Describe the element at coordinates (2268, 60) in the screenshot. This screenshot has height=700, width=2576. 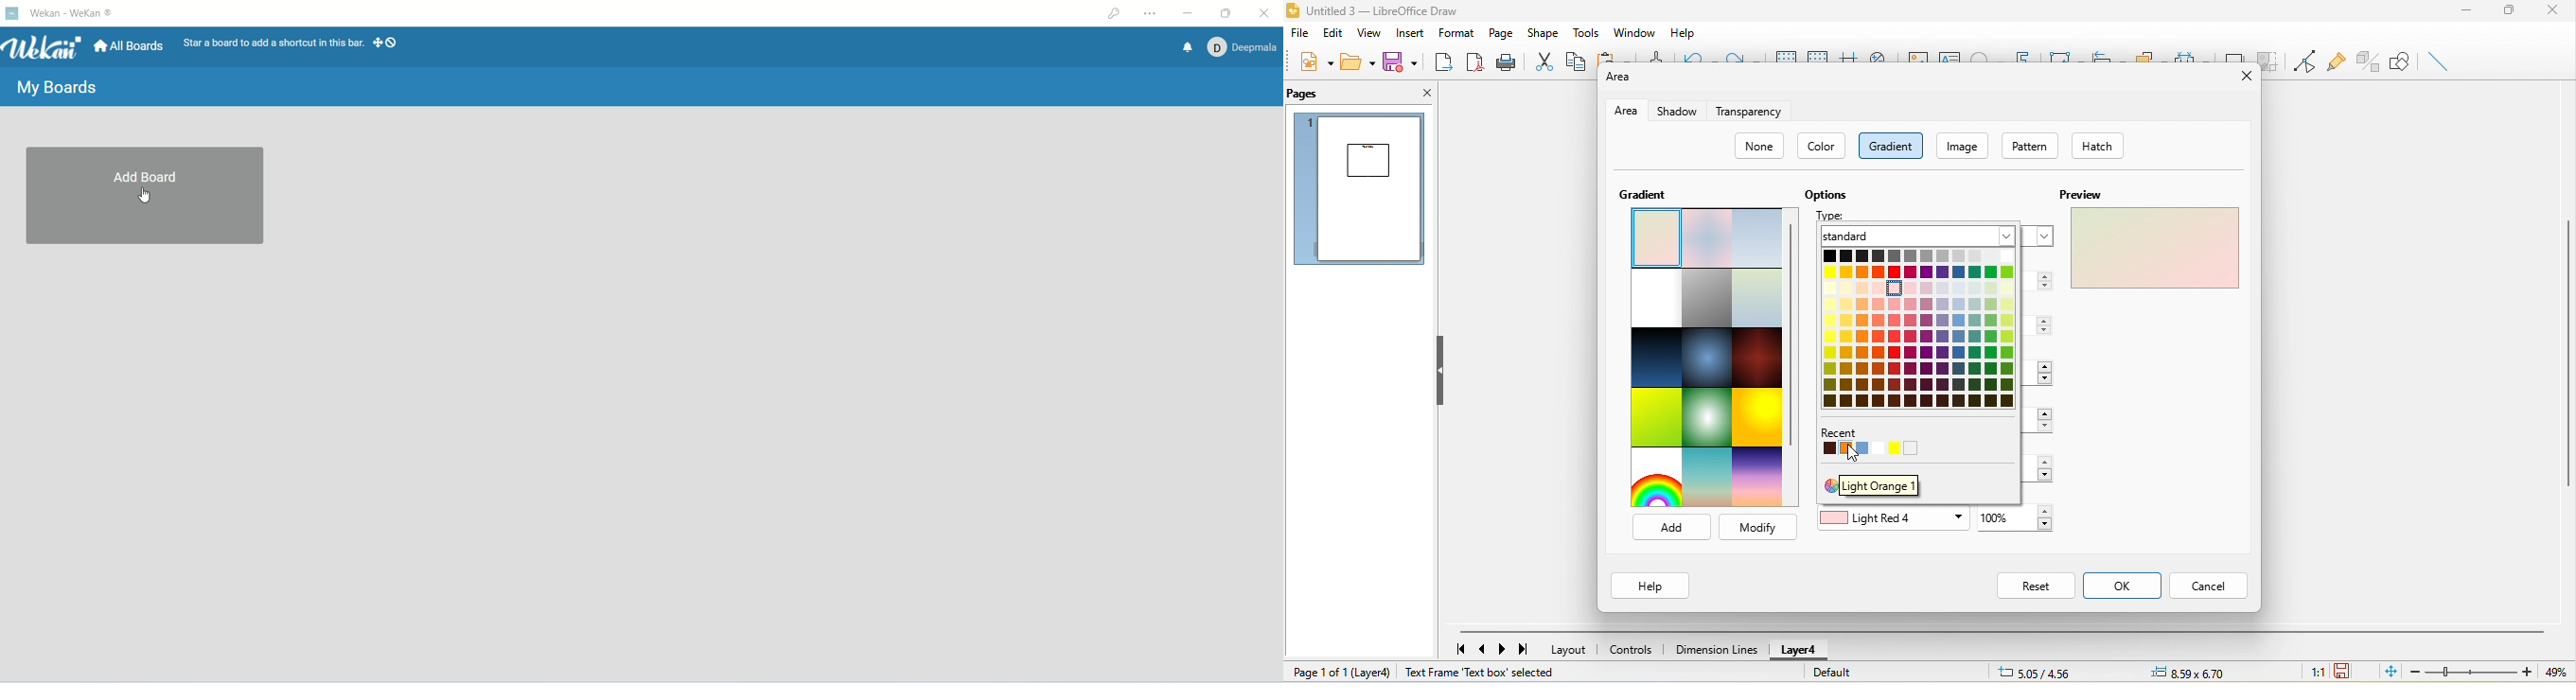
I see `crop image` at that location.